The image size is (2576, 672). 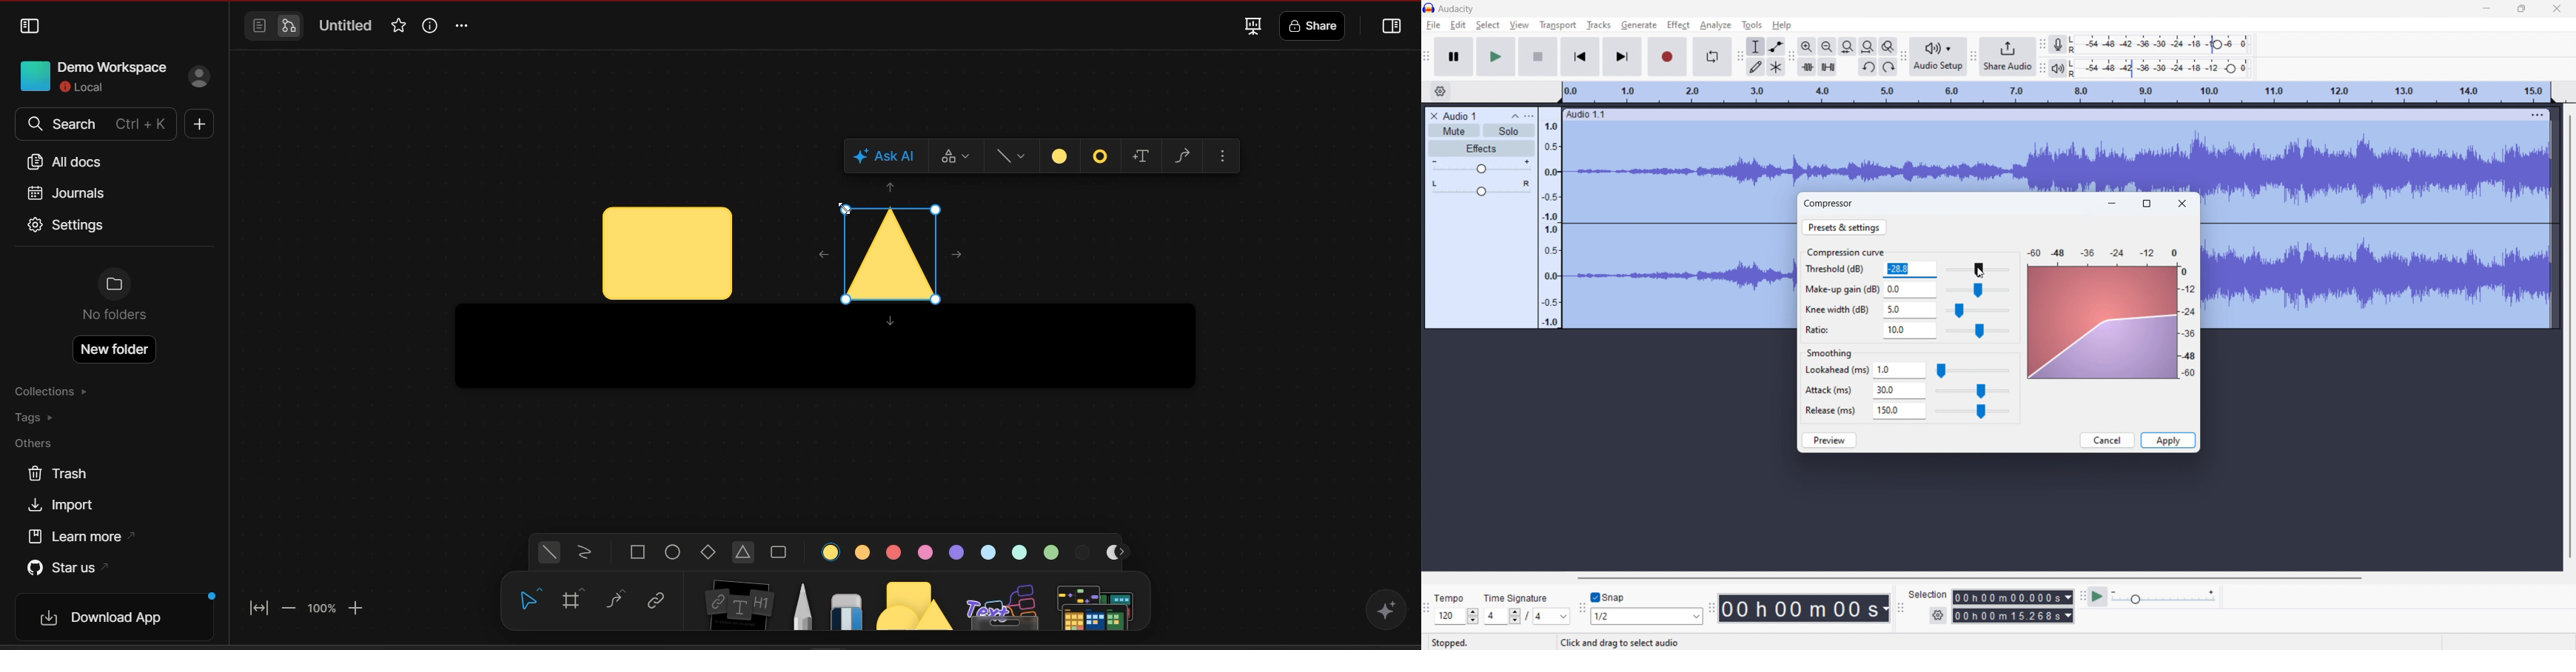 What do you see at coordinates (1900, 371) in the screenshot?
I see `1.0` at bounding box center [1900, 371].